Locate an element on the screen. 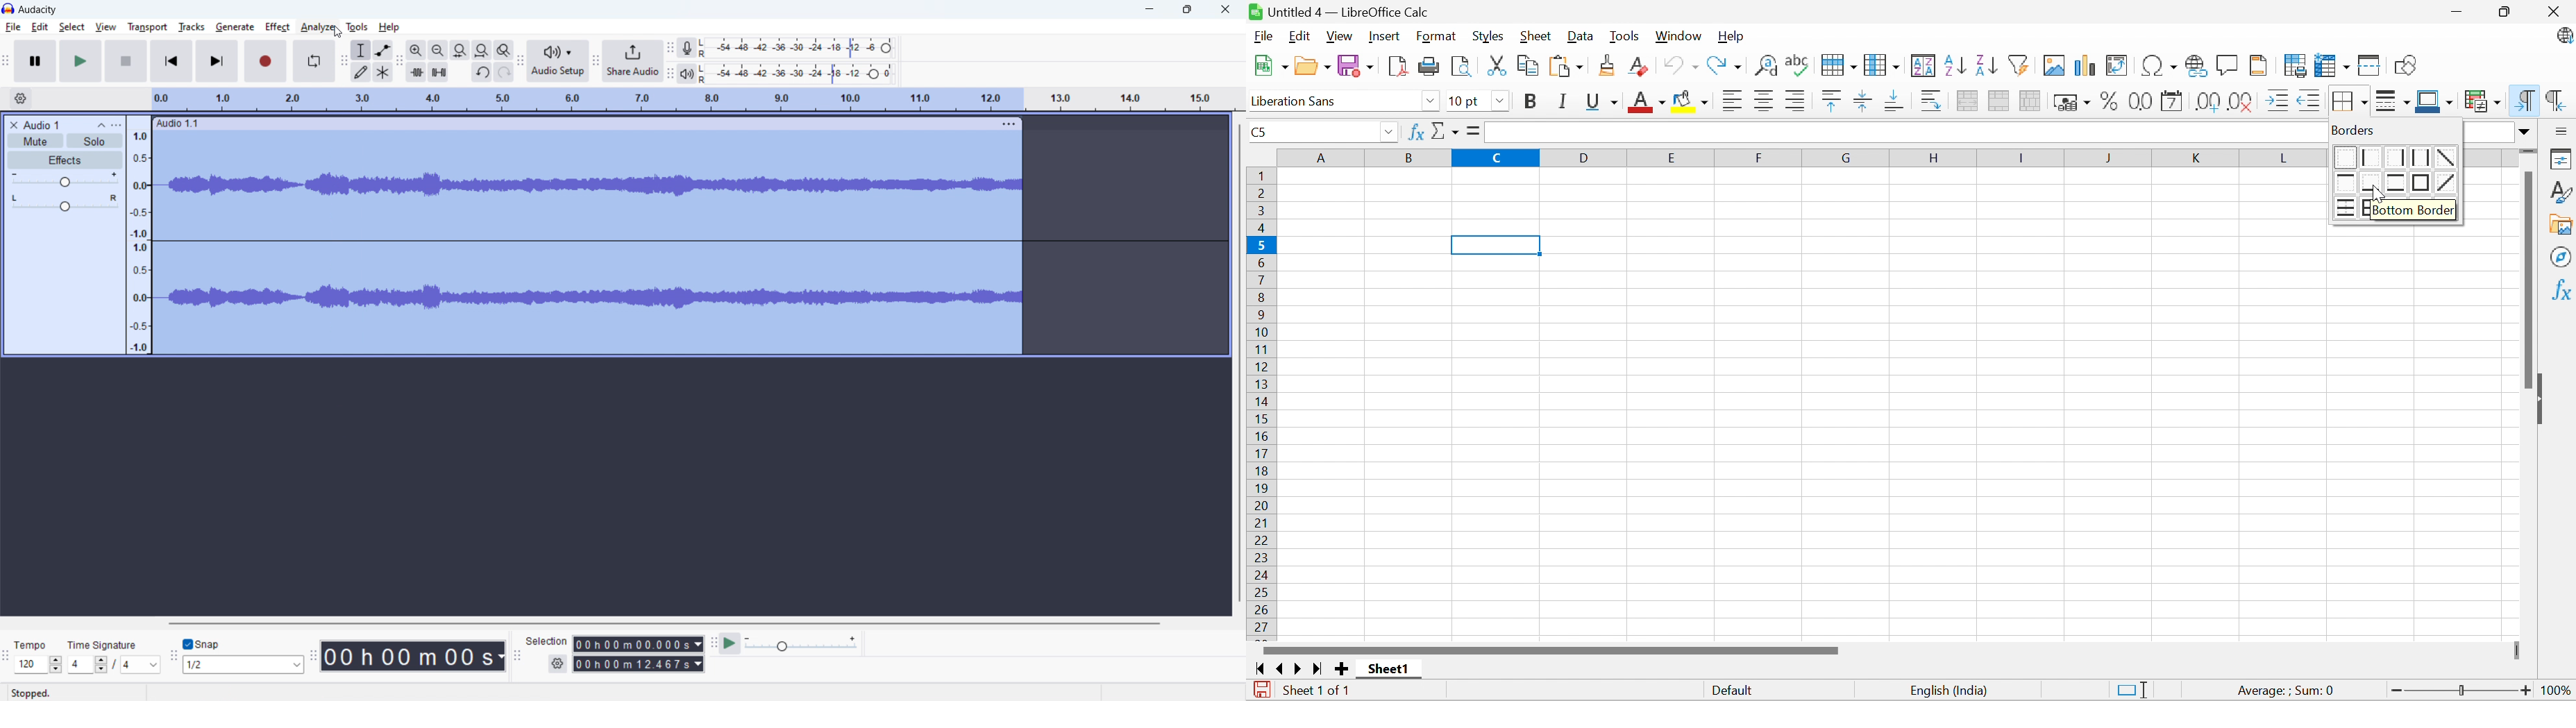 The width and height of the screenshot is (2576, 728). transport is located at coordinates (148, 27).